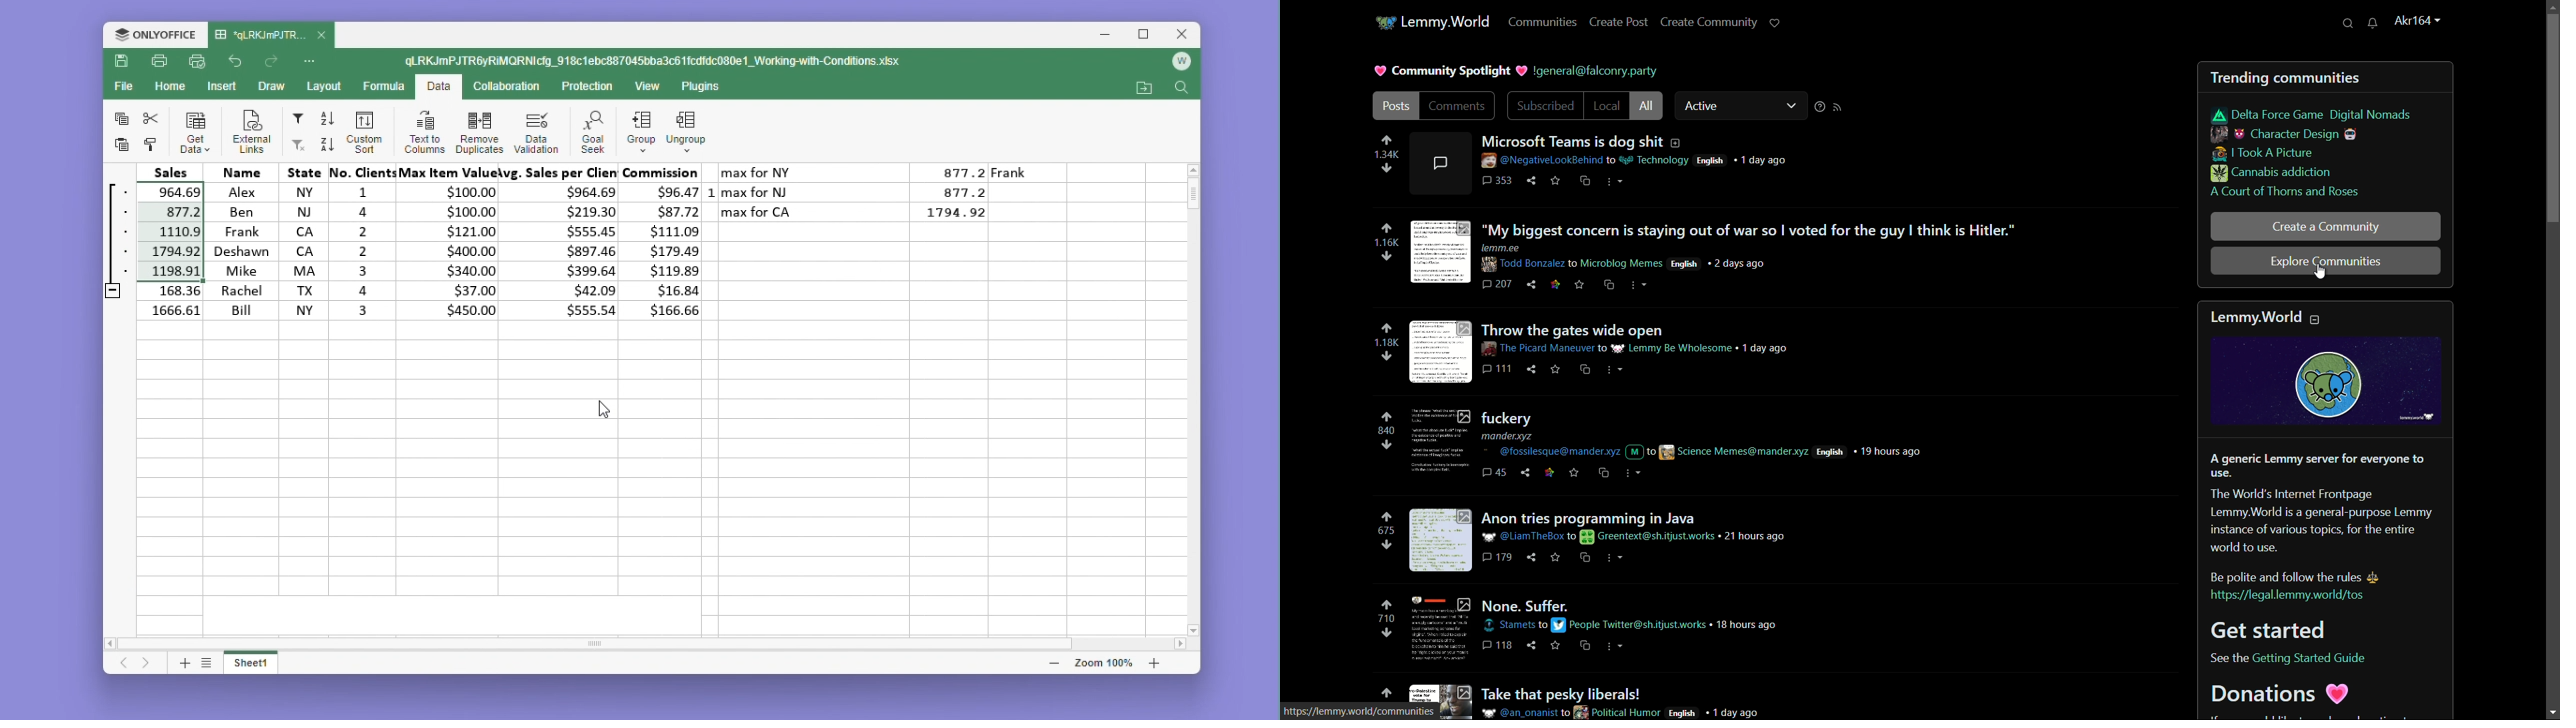 The image size is (2576, 728). Describe the element at coordinates (1585, 645) in the screenshot. I see `cs` at that location.